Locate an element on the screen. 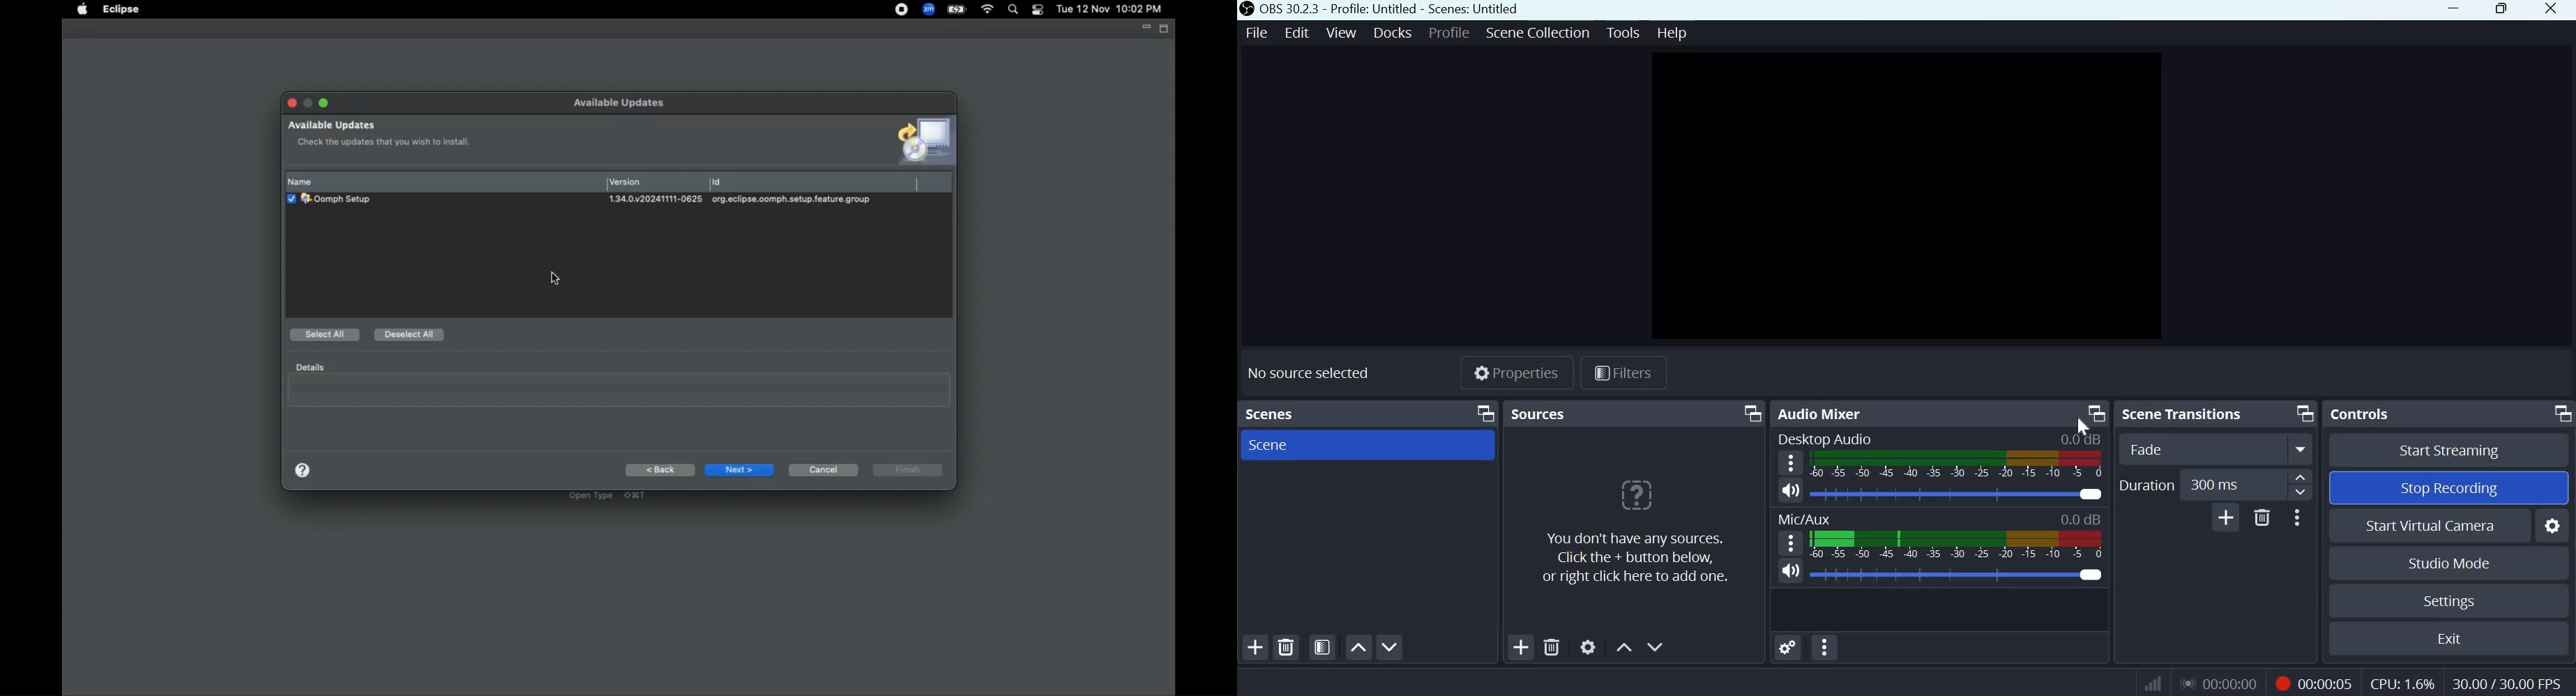 The width and height of the screenshot is (2576, 700). Audio level meter is located at coordinates (1939, 495).